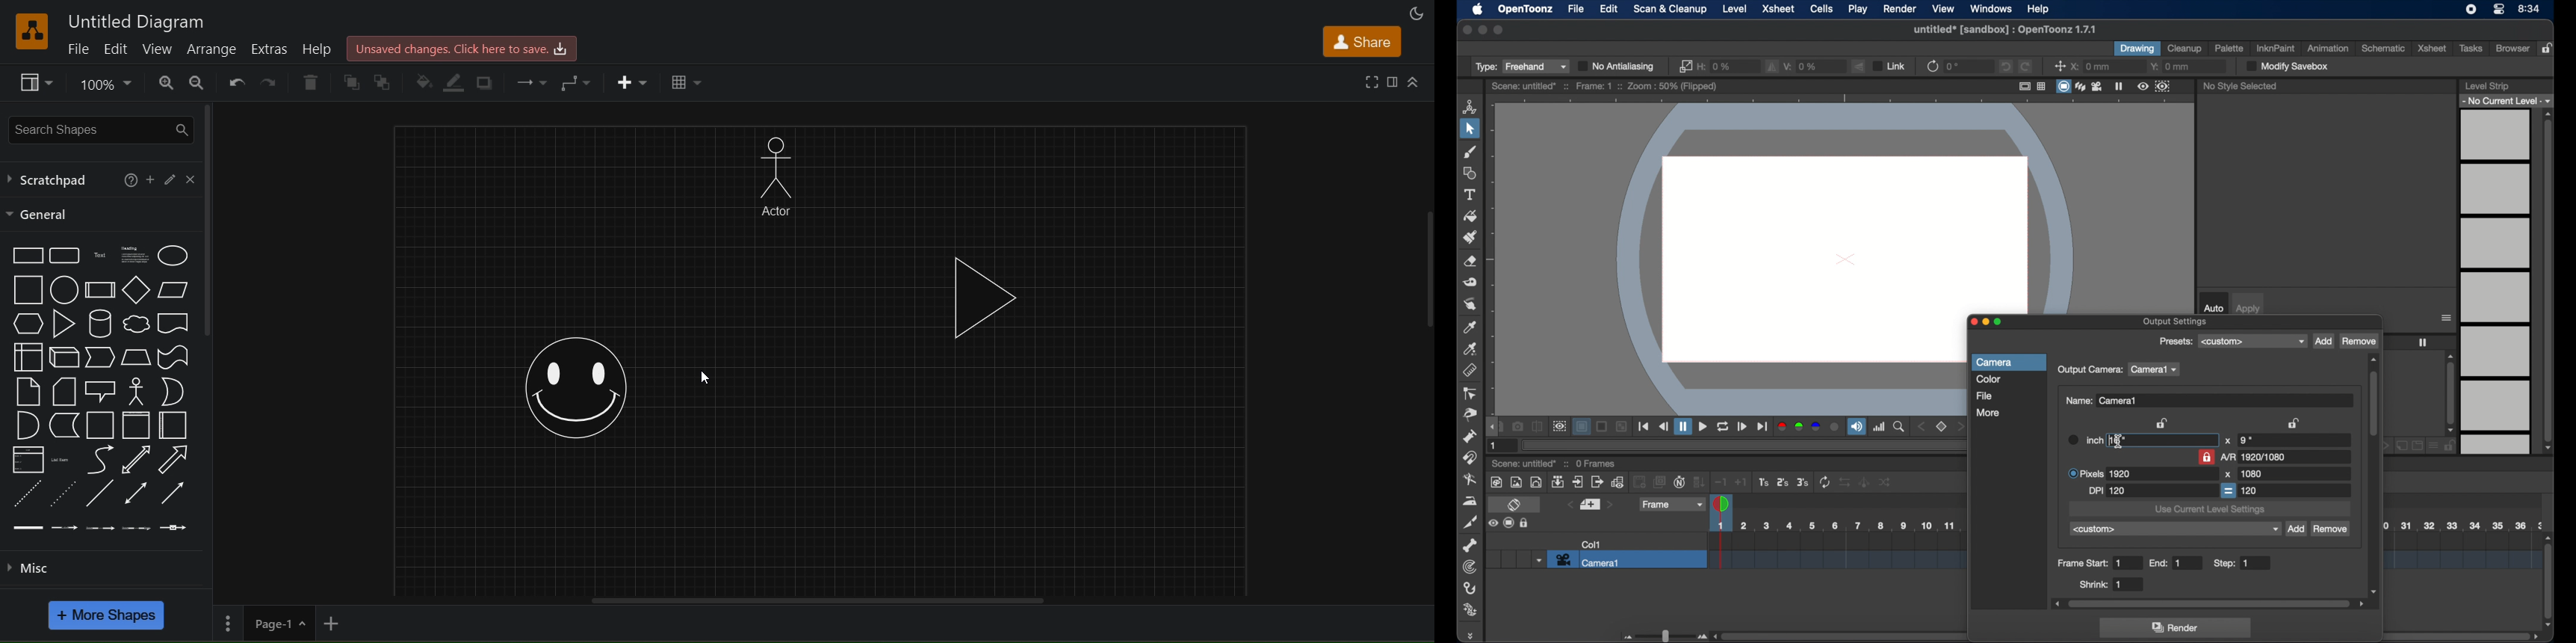  Describe the element at coordinates (102, 425) in the screenshot. I see `container` at that location.